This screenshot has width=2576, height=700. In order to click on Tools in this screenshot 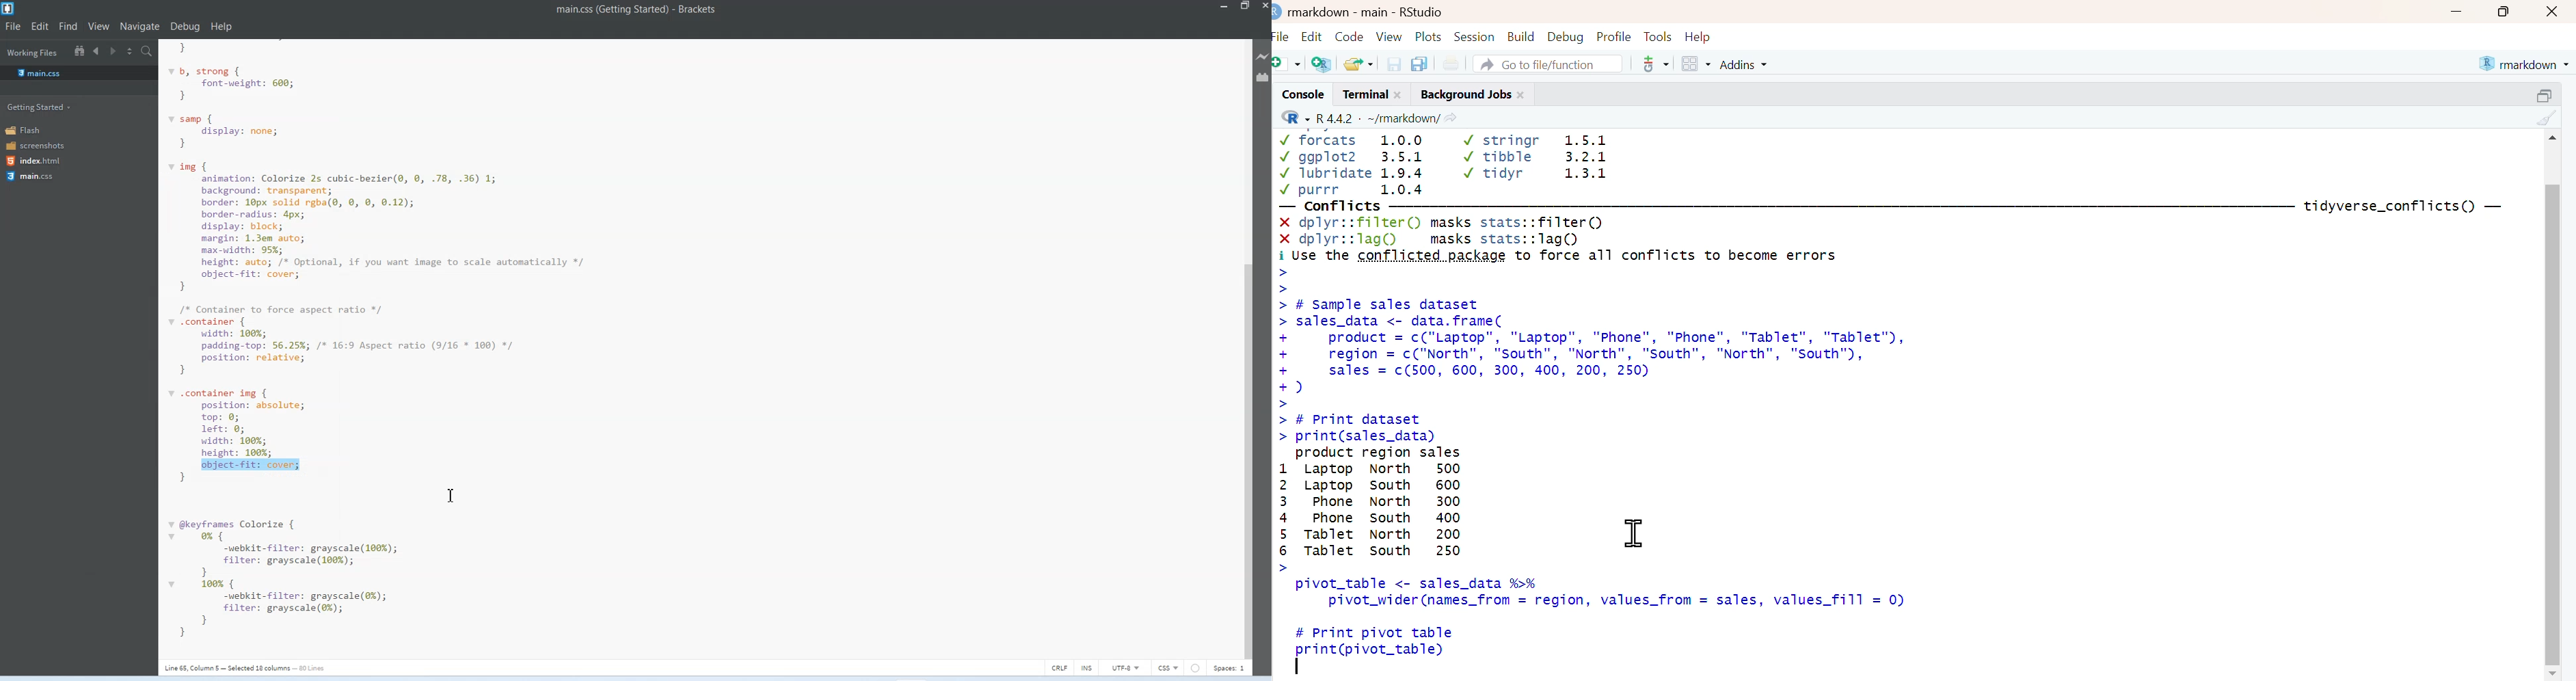, I will do `click(1657, 35)`.